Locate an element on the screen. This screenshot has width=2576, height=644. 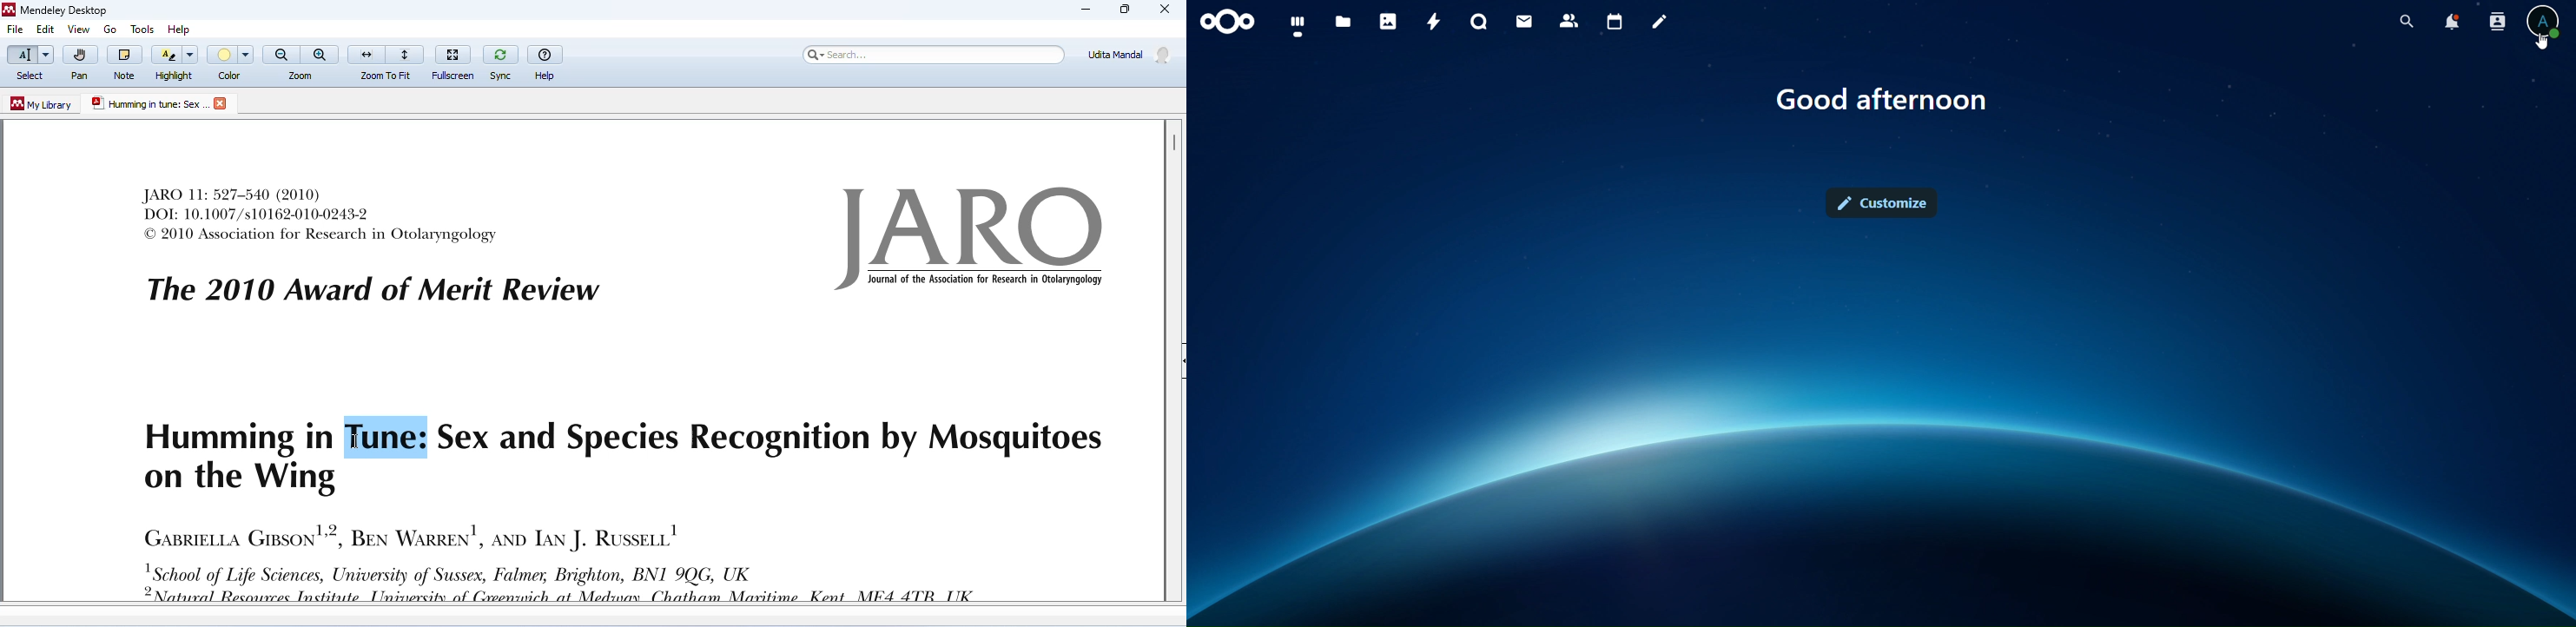
select is located at coordinates (29, 63).